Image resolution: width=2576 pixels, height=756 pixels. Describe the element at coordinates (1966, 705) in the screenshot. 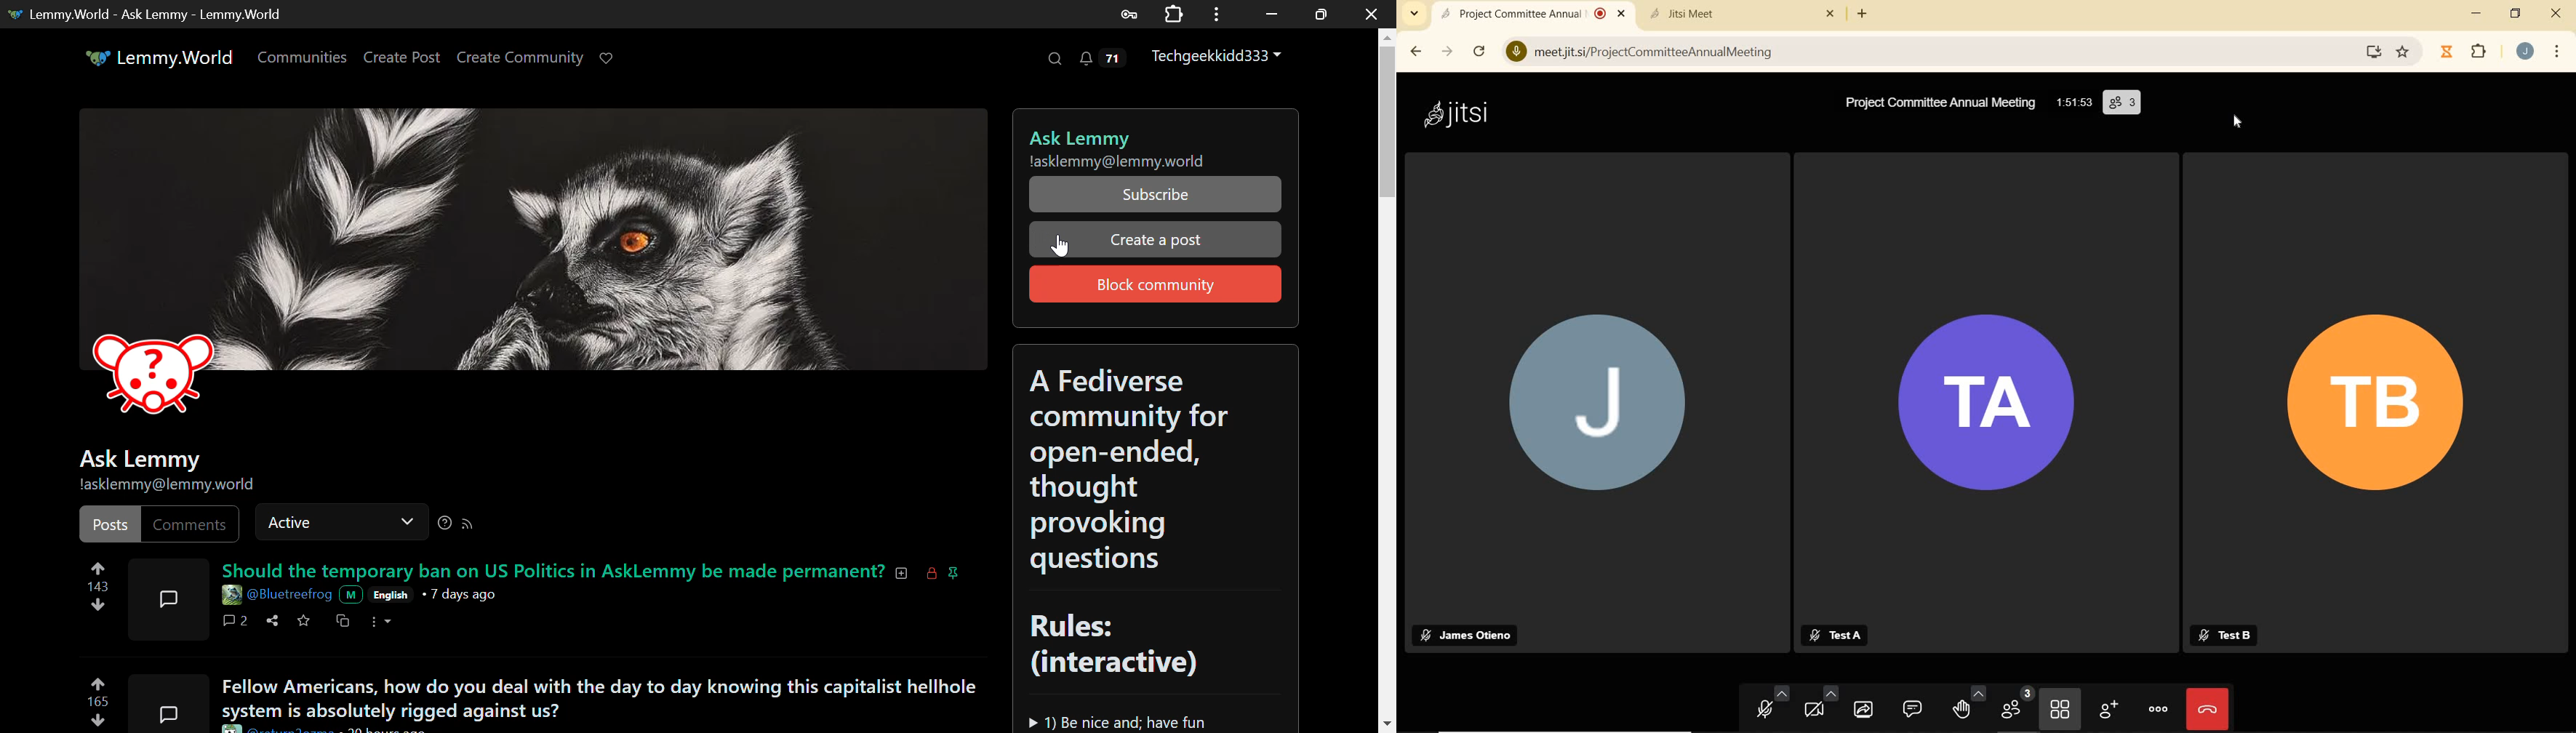

I see `raise hand` at that location.